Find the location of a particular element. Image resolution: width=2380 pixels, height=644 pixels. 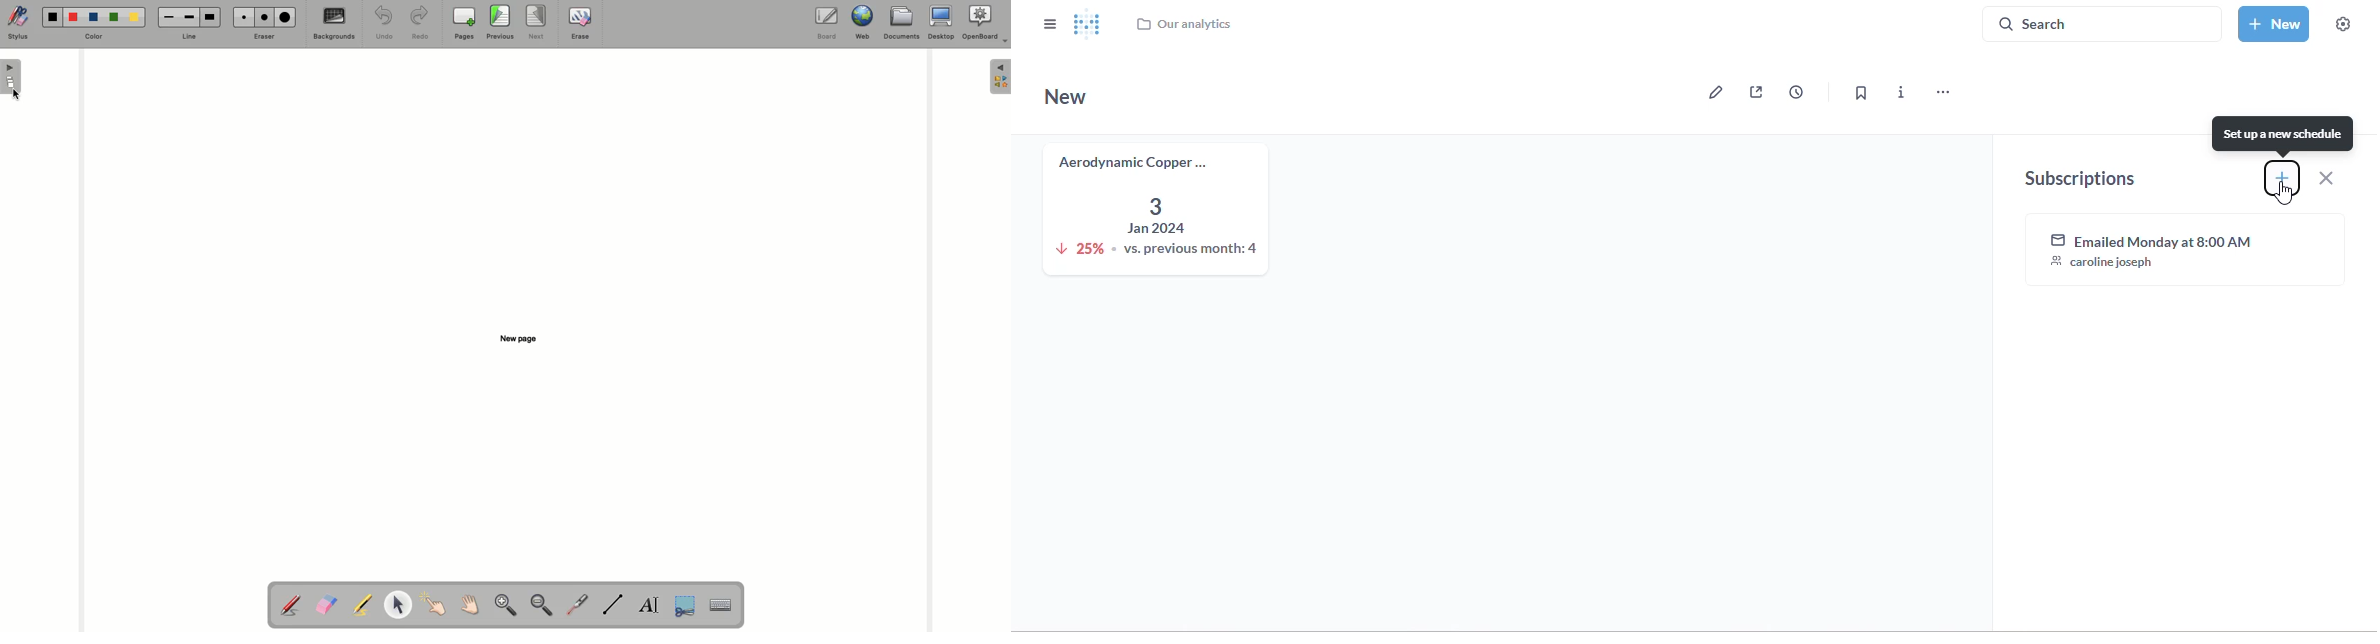

Large line is located at coordinates (210, 18).